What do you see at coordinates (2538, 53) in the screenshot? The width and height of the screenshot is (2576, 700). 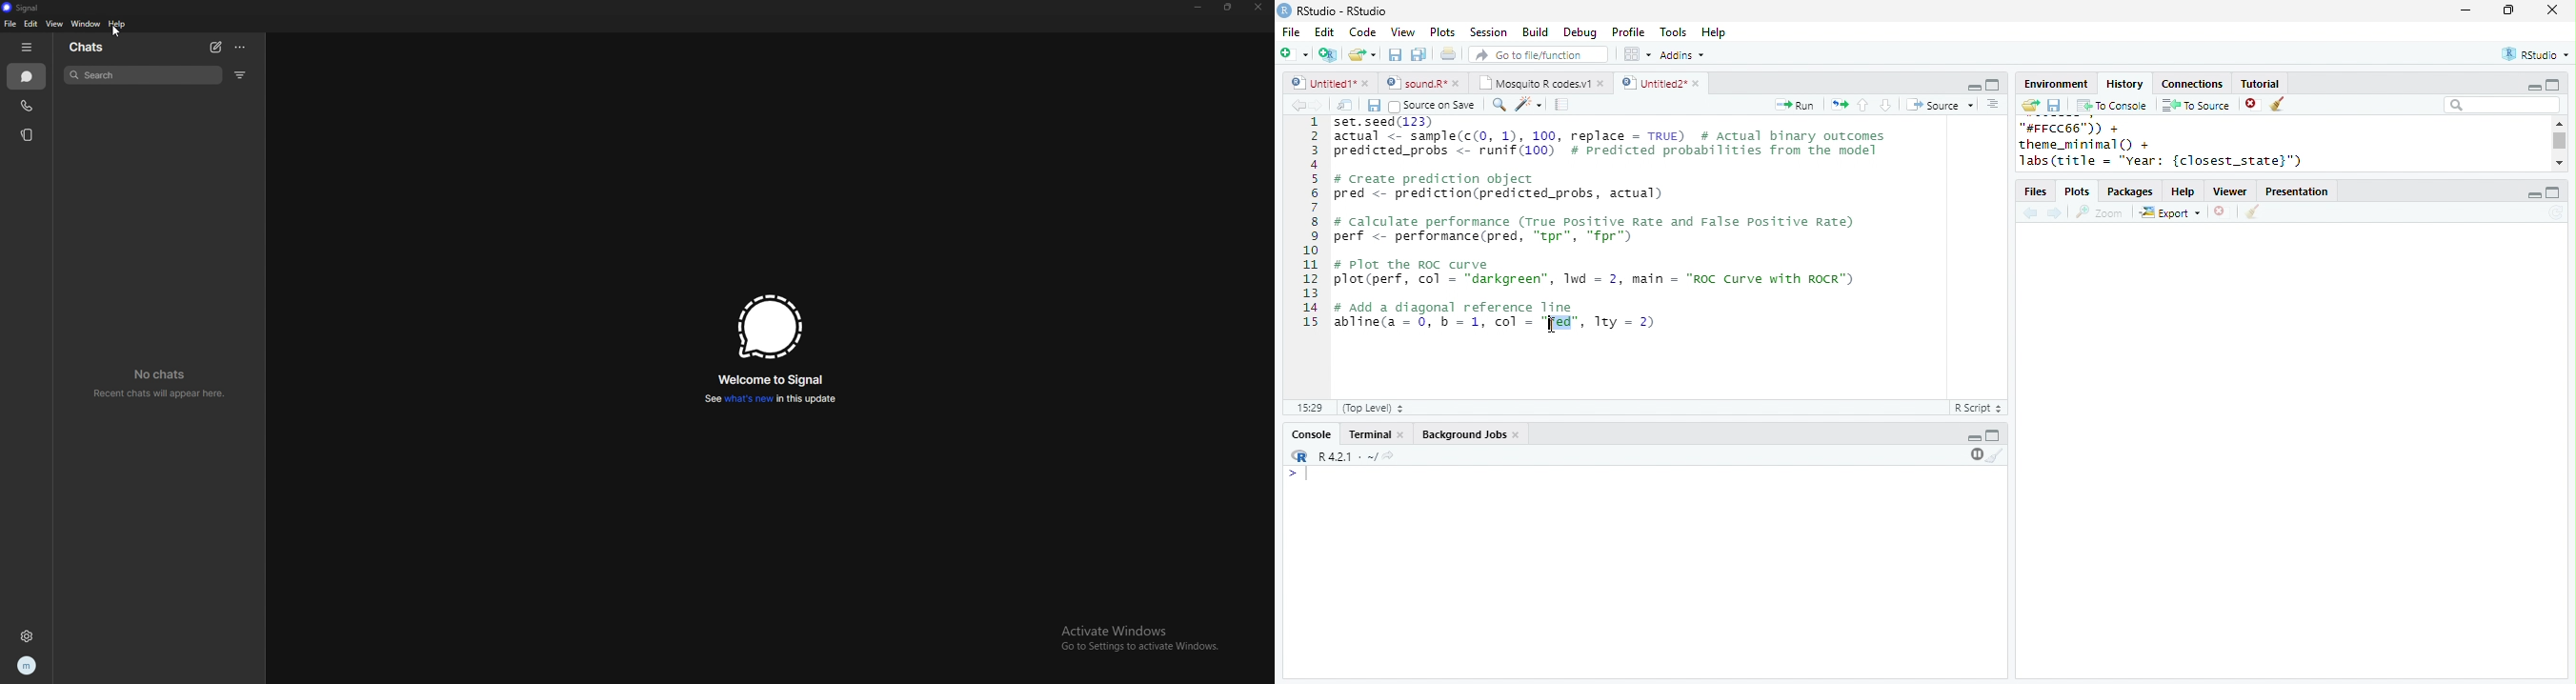 I see `RStudio` at bounding box center [2538, 53].